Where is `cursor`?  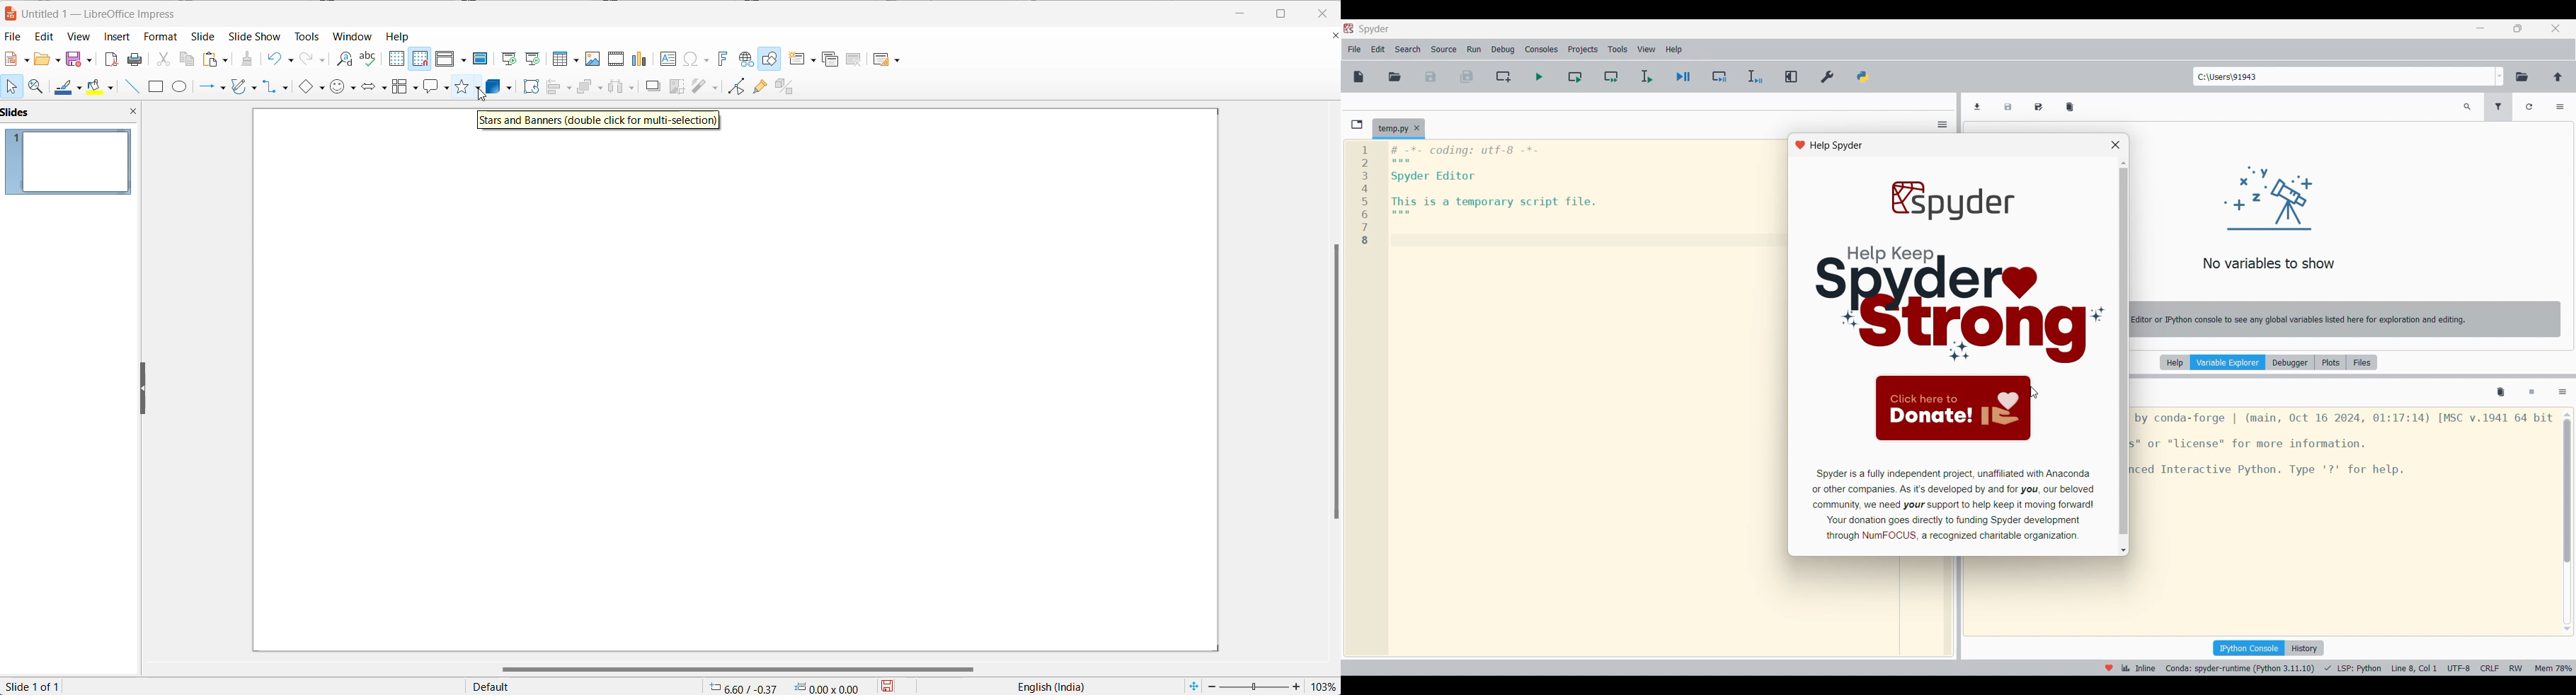 cursor is located at coordinates (477, 96).